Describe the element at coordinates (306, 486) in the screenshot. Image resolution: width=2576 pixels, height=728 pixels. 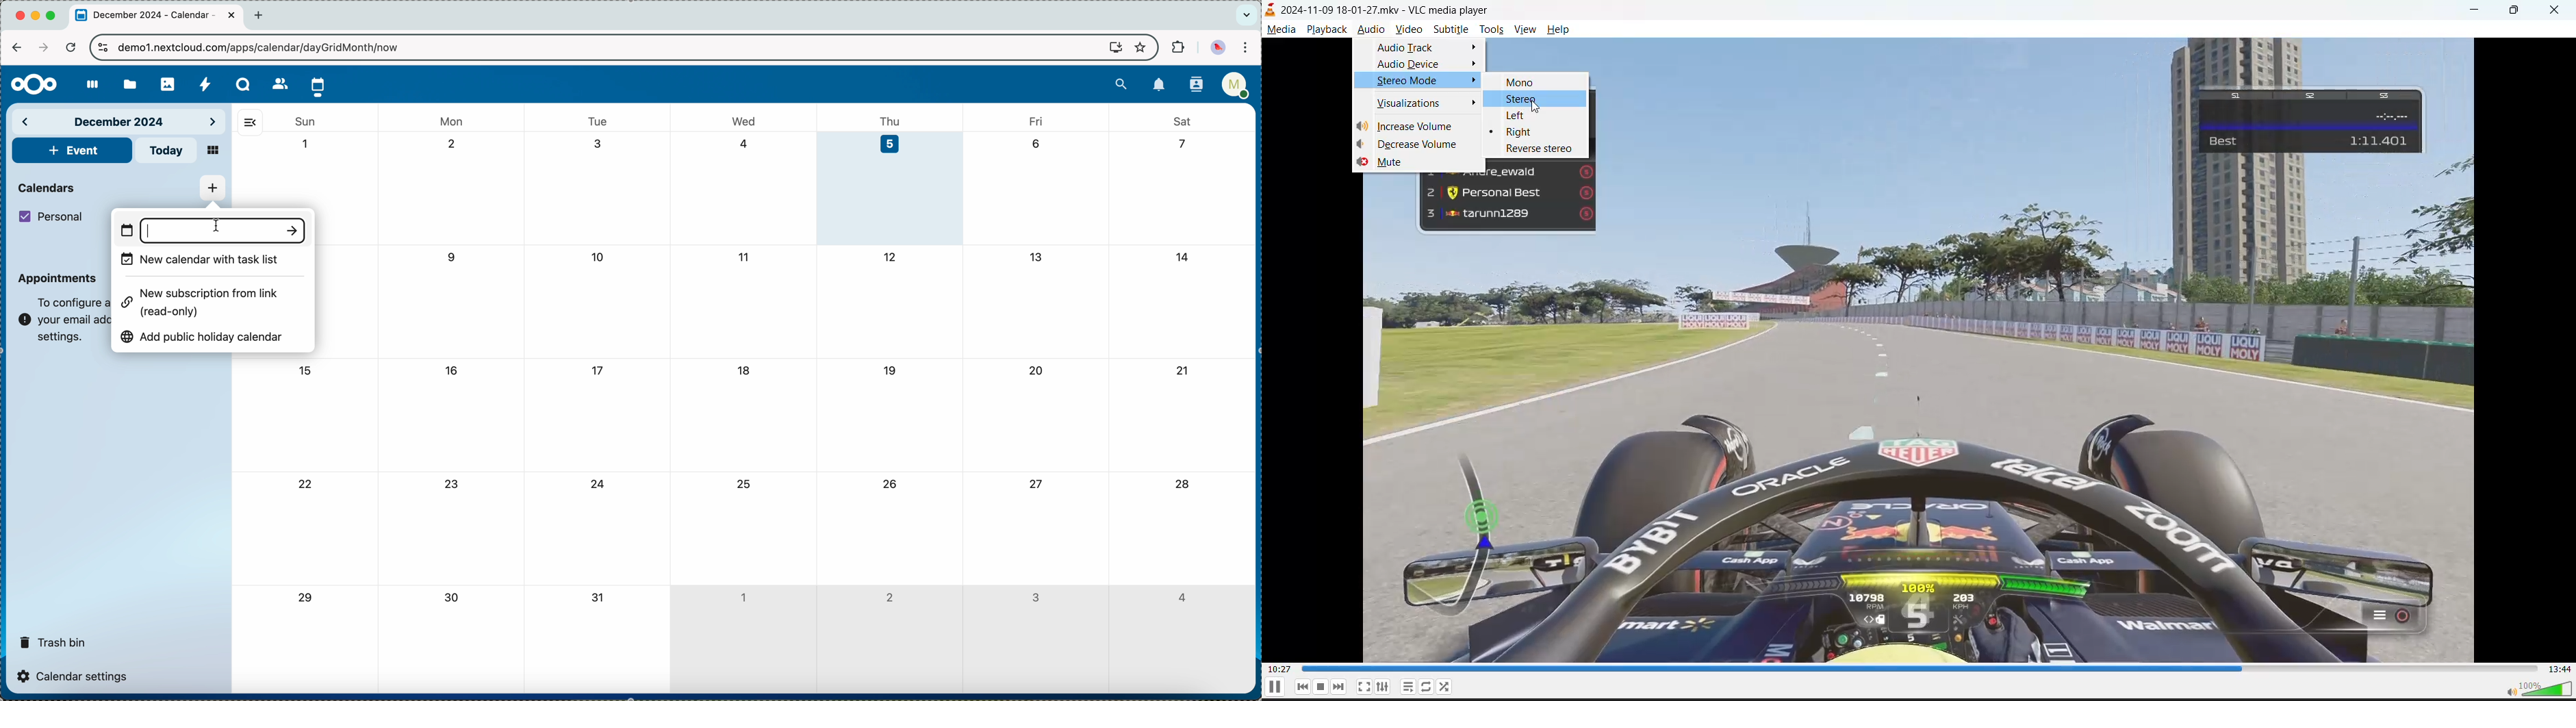
I see `22` at that location.